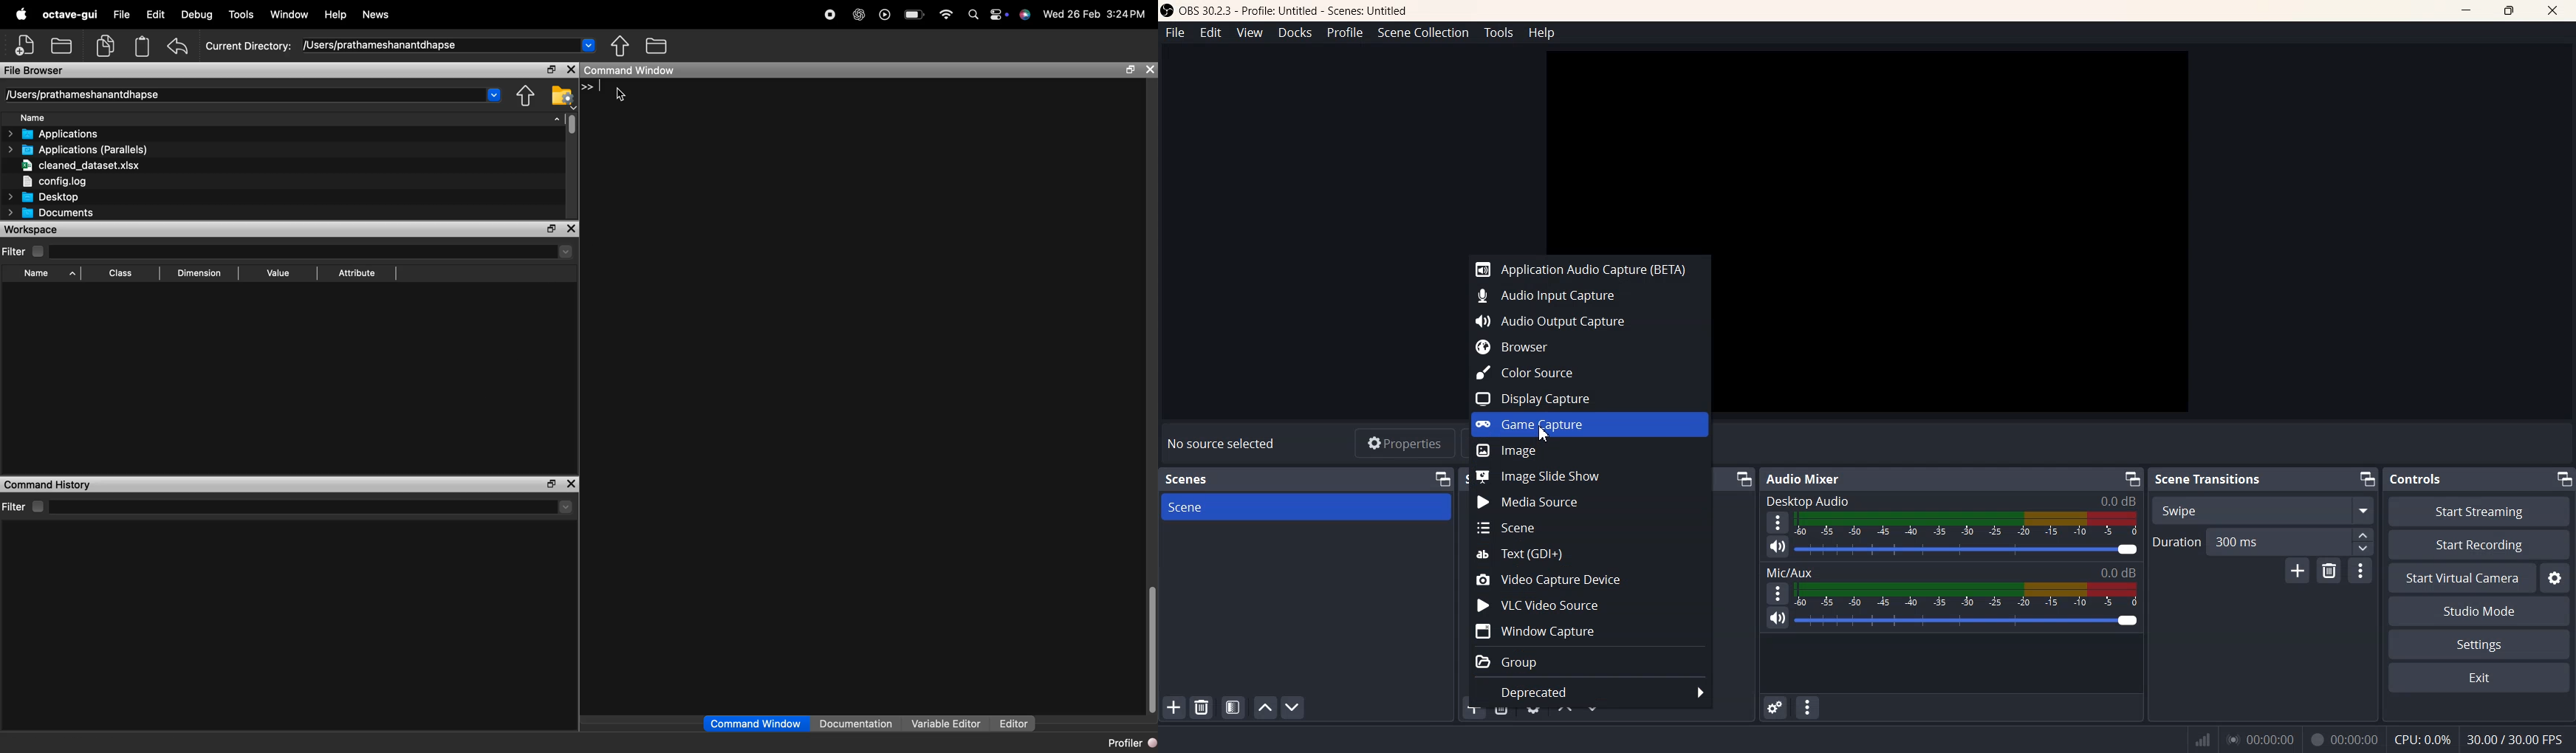 The width and height of the screenshot is (2576, 756). What do you see at coordinates (1202, 707) in the screenshot?
I see `Remove Selected Scene` at bounding box center [1202, 707].